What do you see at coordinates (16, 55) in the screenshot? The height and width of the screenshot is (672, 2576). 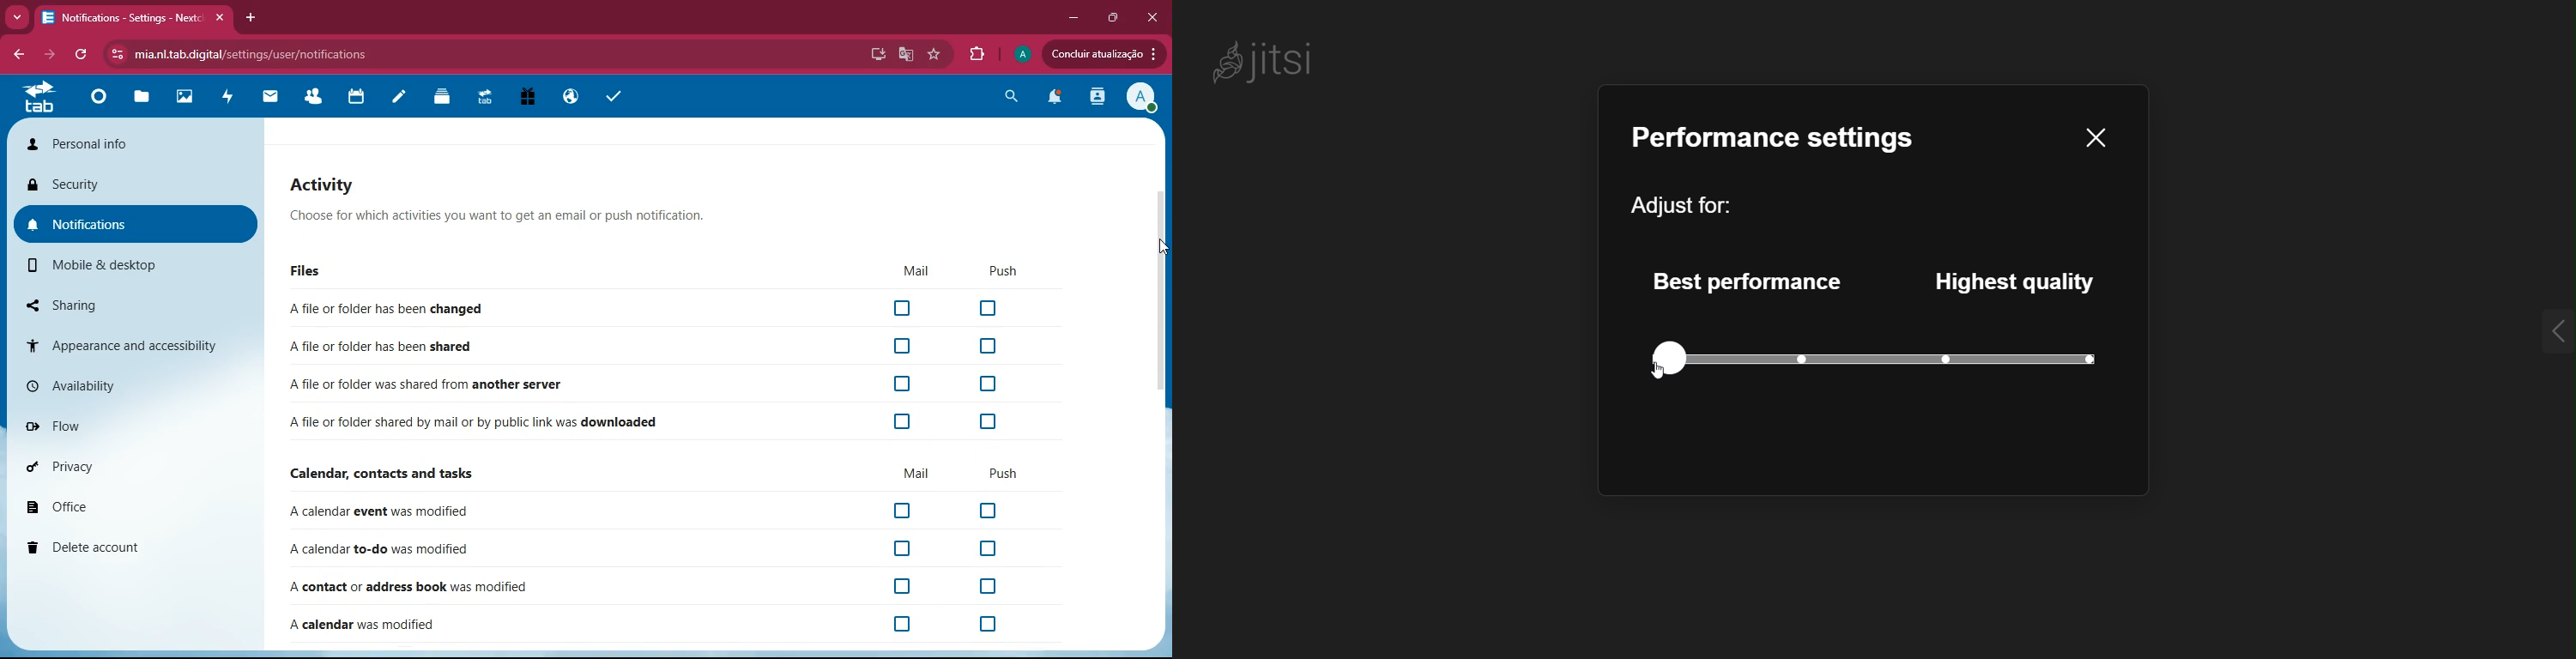 I see `back` at bounding box center [16, 55].